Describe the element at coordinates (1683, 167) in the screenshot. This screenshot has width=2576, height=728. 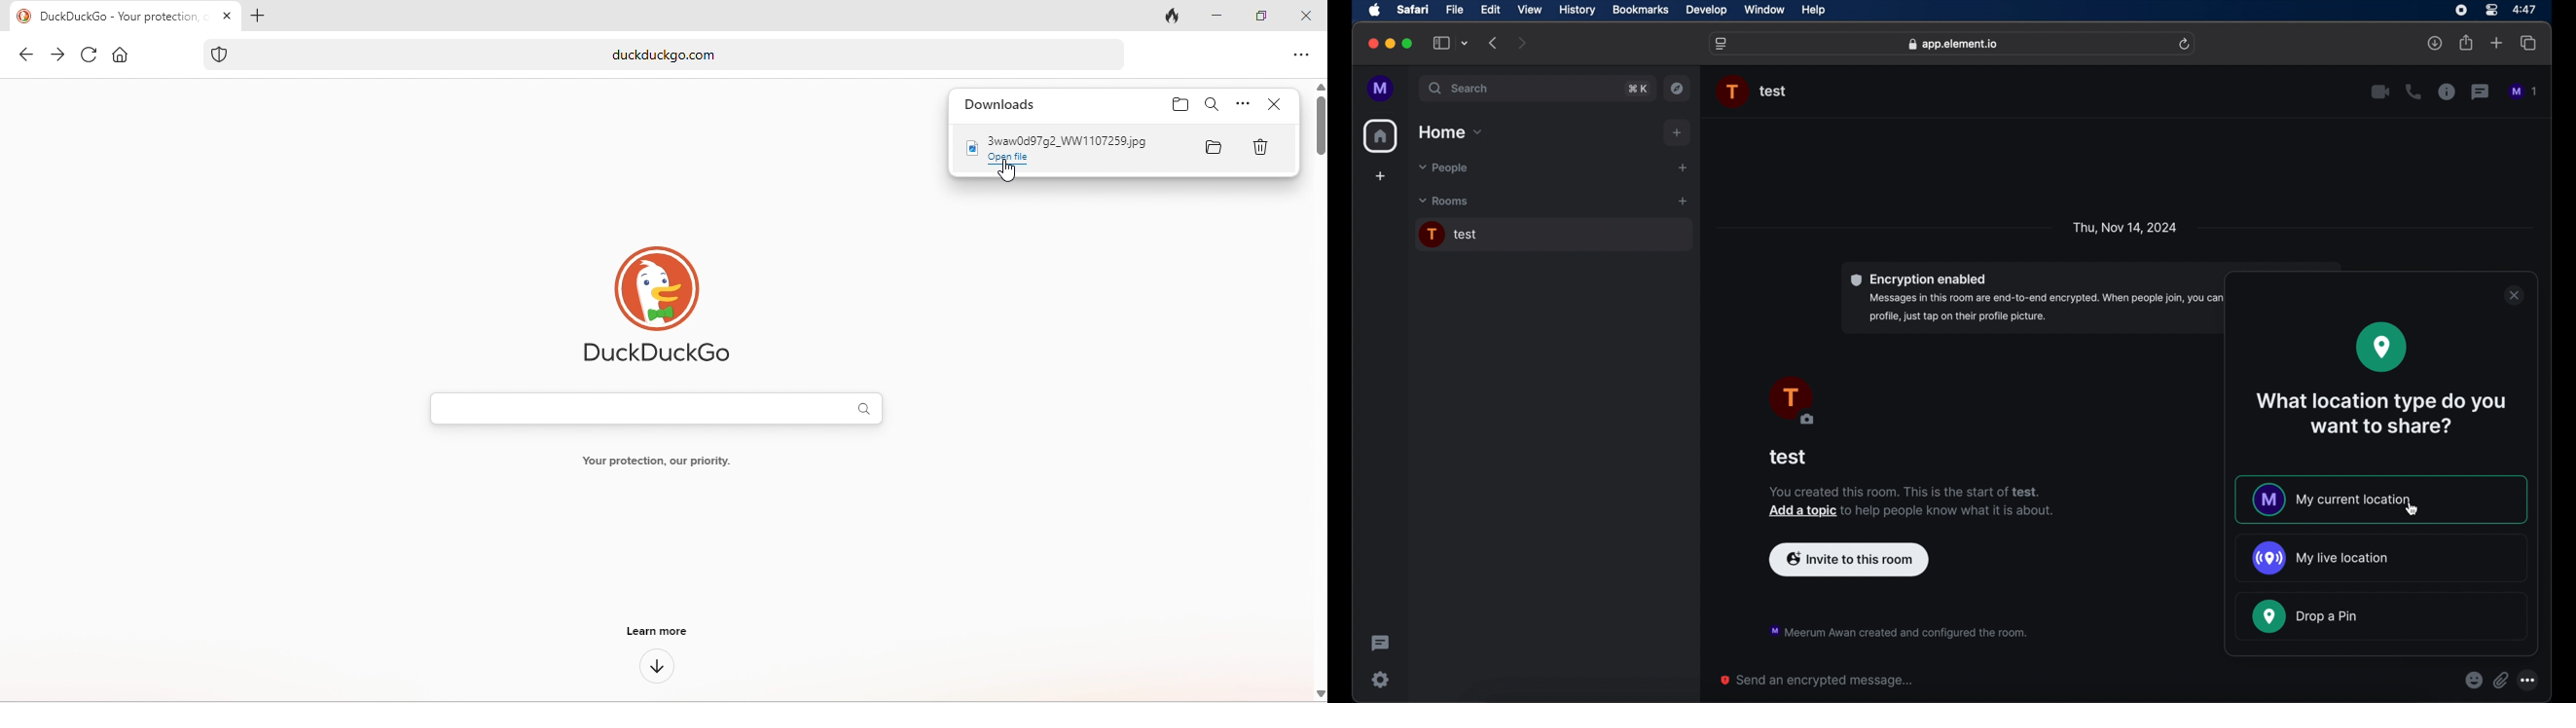
I see `start a new chat` at that location.